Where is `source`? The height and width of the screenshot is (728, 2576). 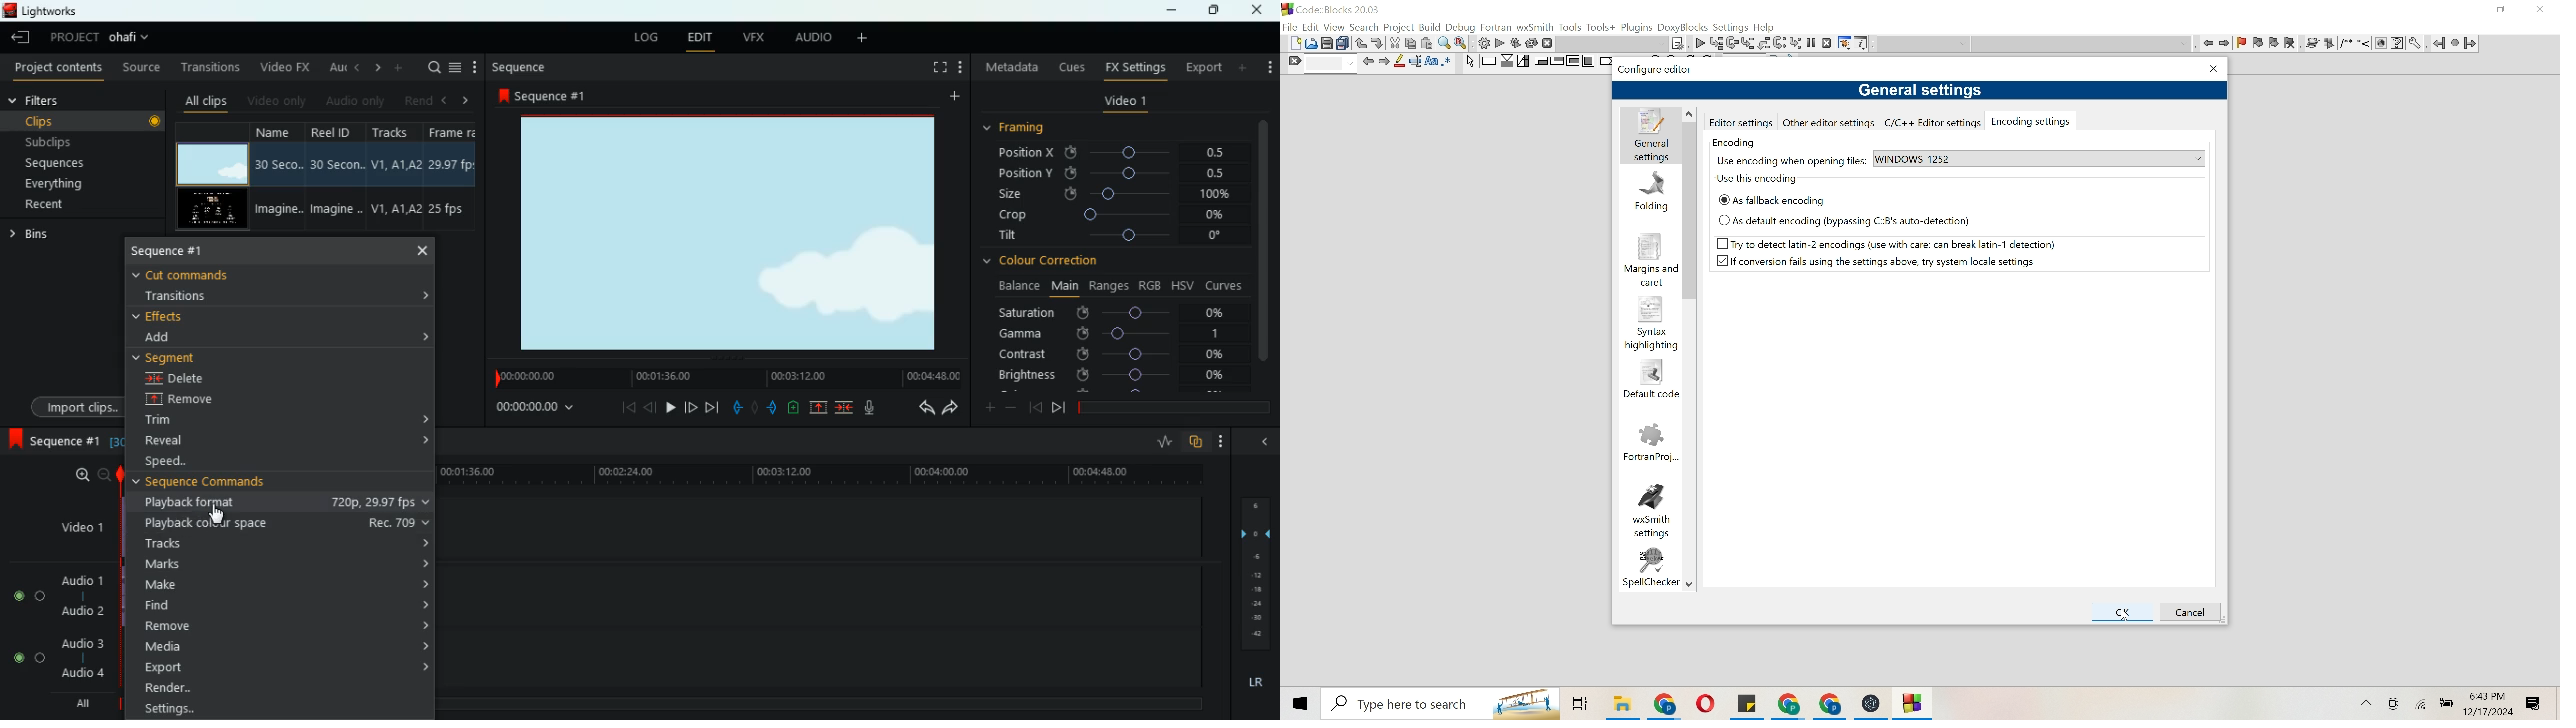 source is located at coordinates (139, 68).